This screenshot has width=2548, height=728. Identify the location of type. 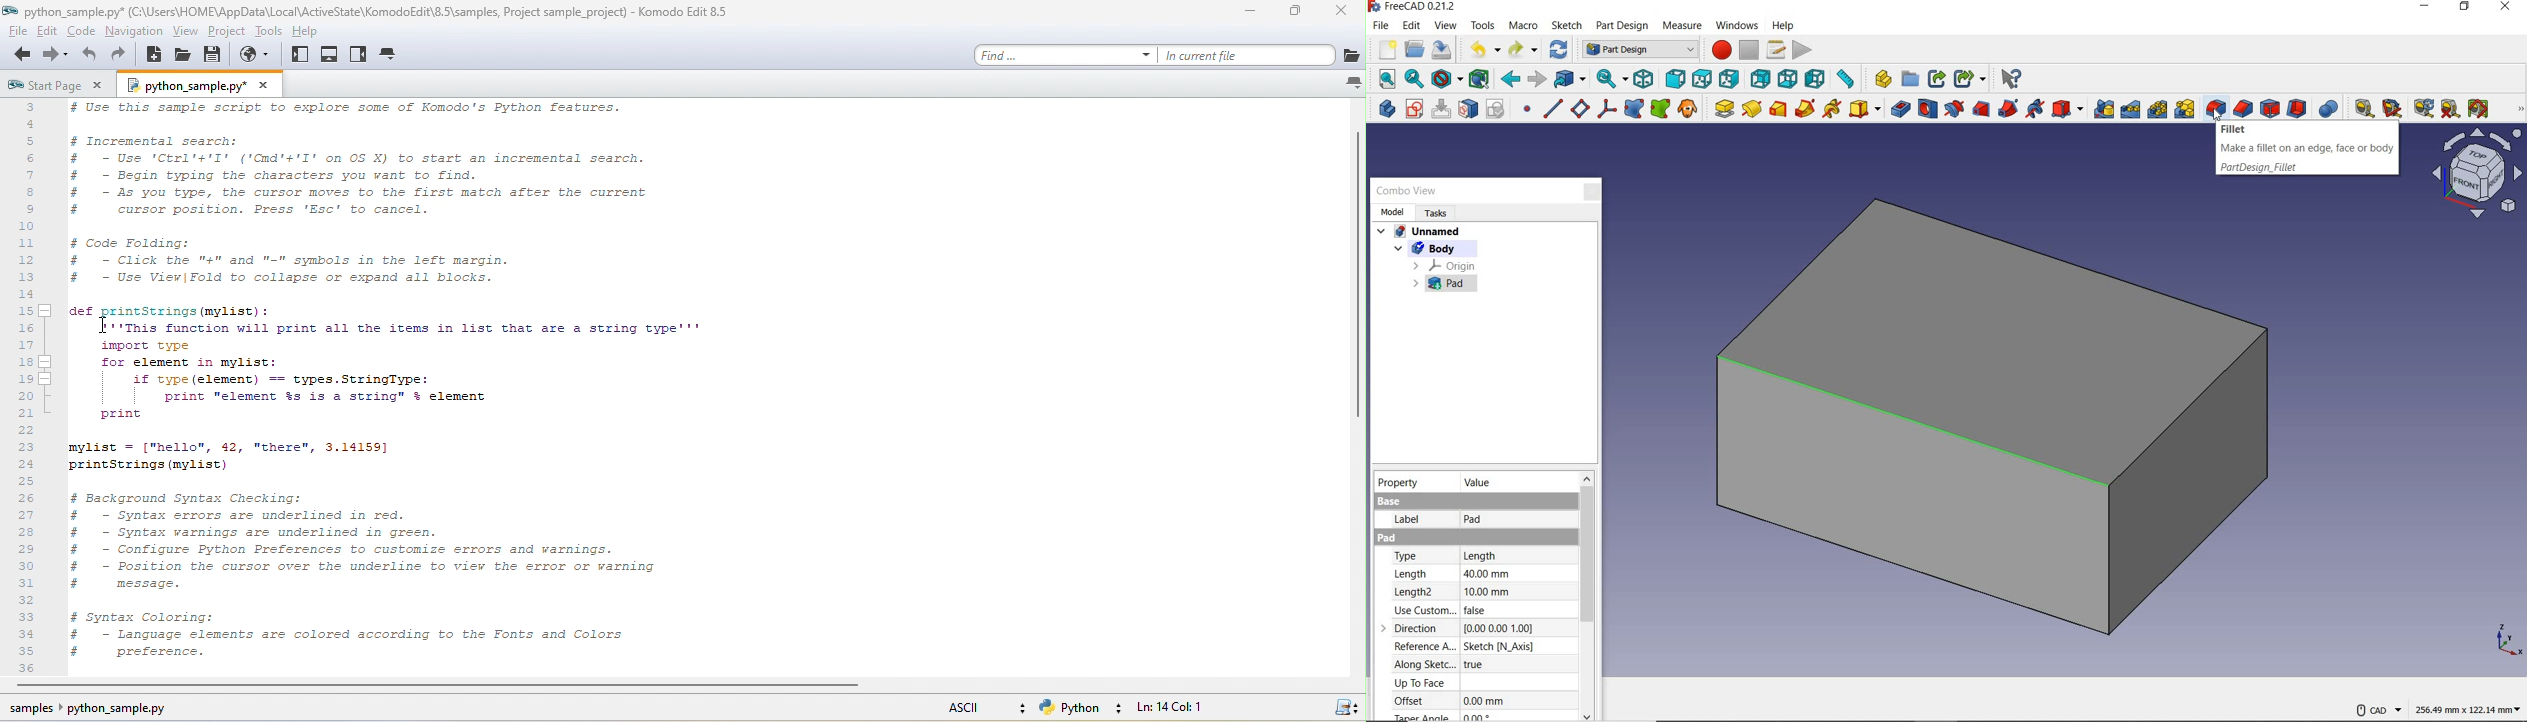
(1421, 557).